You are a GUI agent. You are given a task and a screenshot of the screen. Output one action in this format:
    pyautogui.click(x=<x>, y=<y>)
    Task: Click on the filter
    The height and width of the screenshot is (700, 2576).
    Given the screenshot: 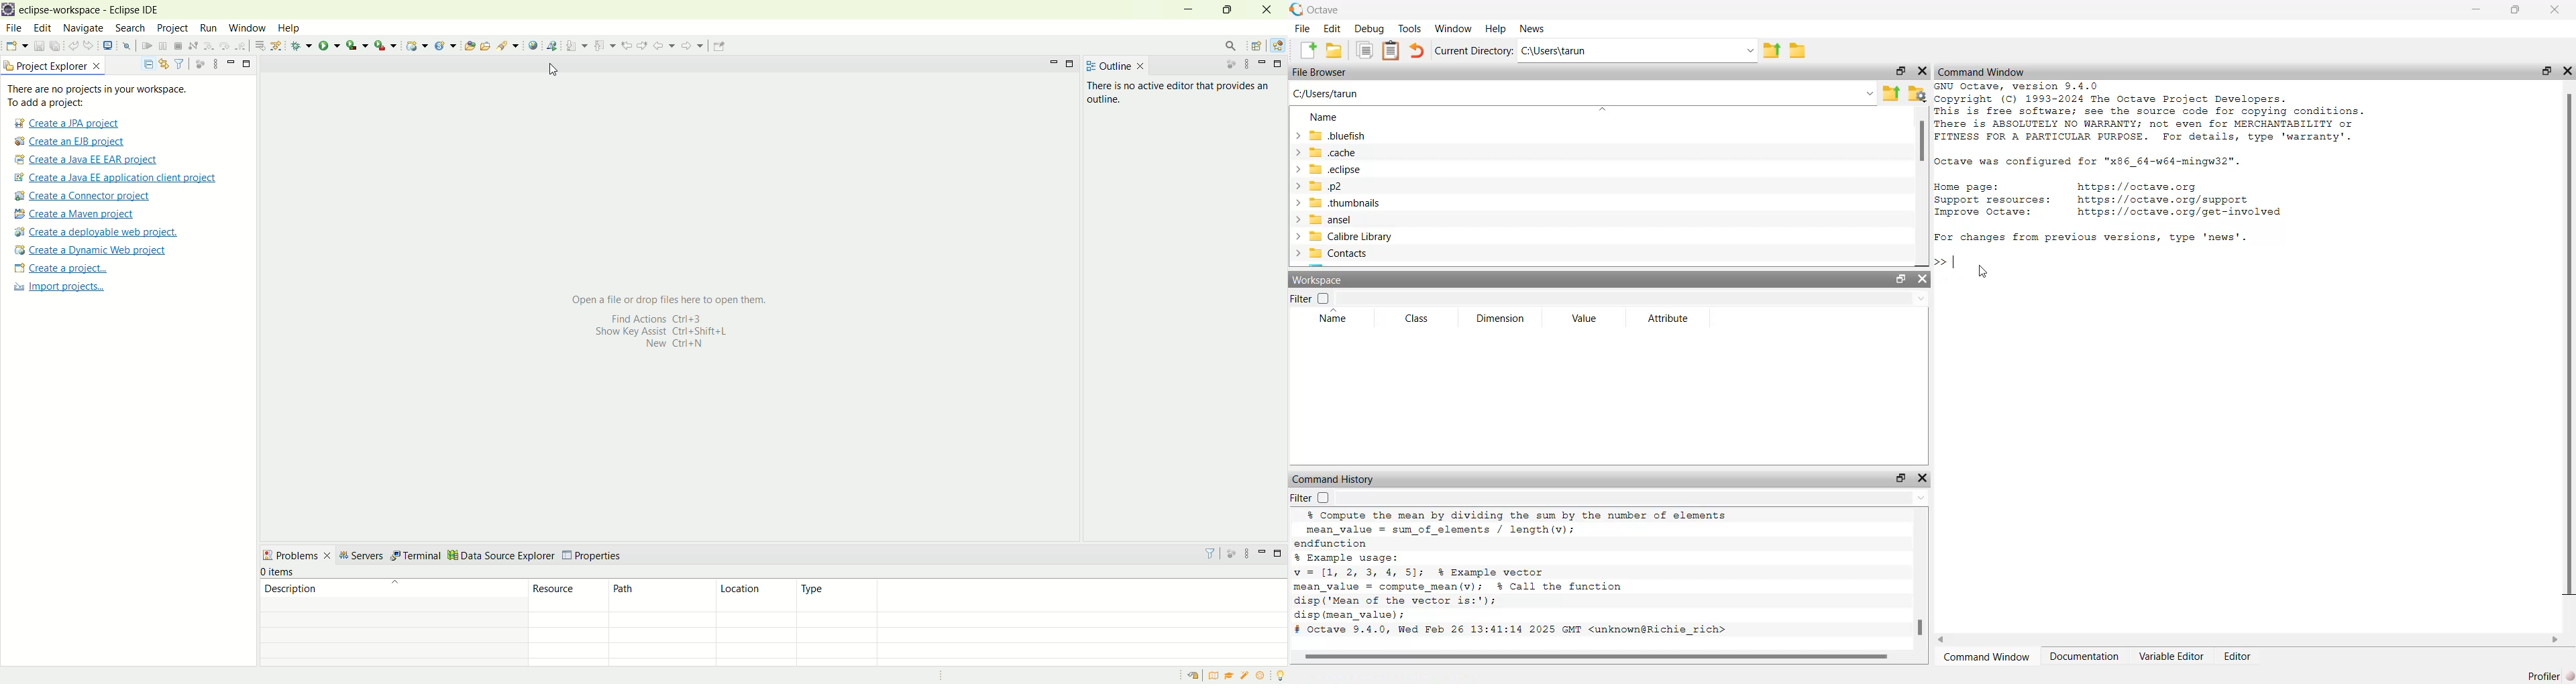 What is the action you would take?
    pyautogui.click(x=179, y=63)
    